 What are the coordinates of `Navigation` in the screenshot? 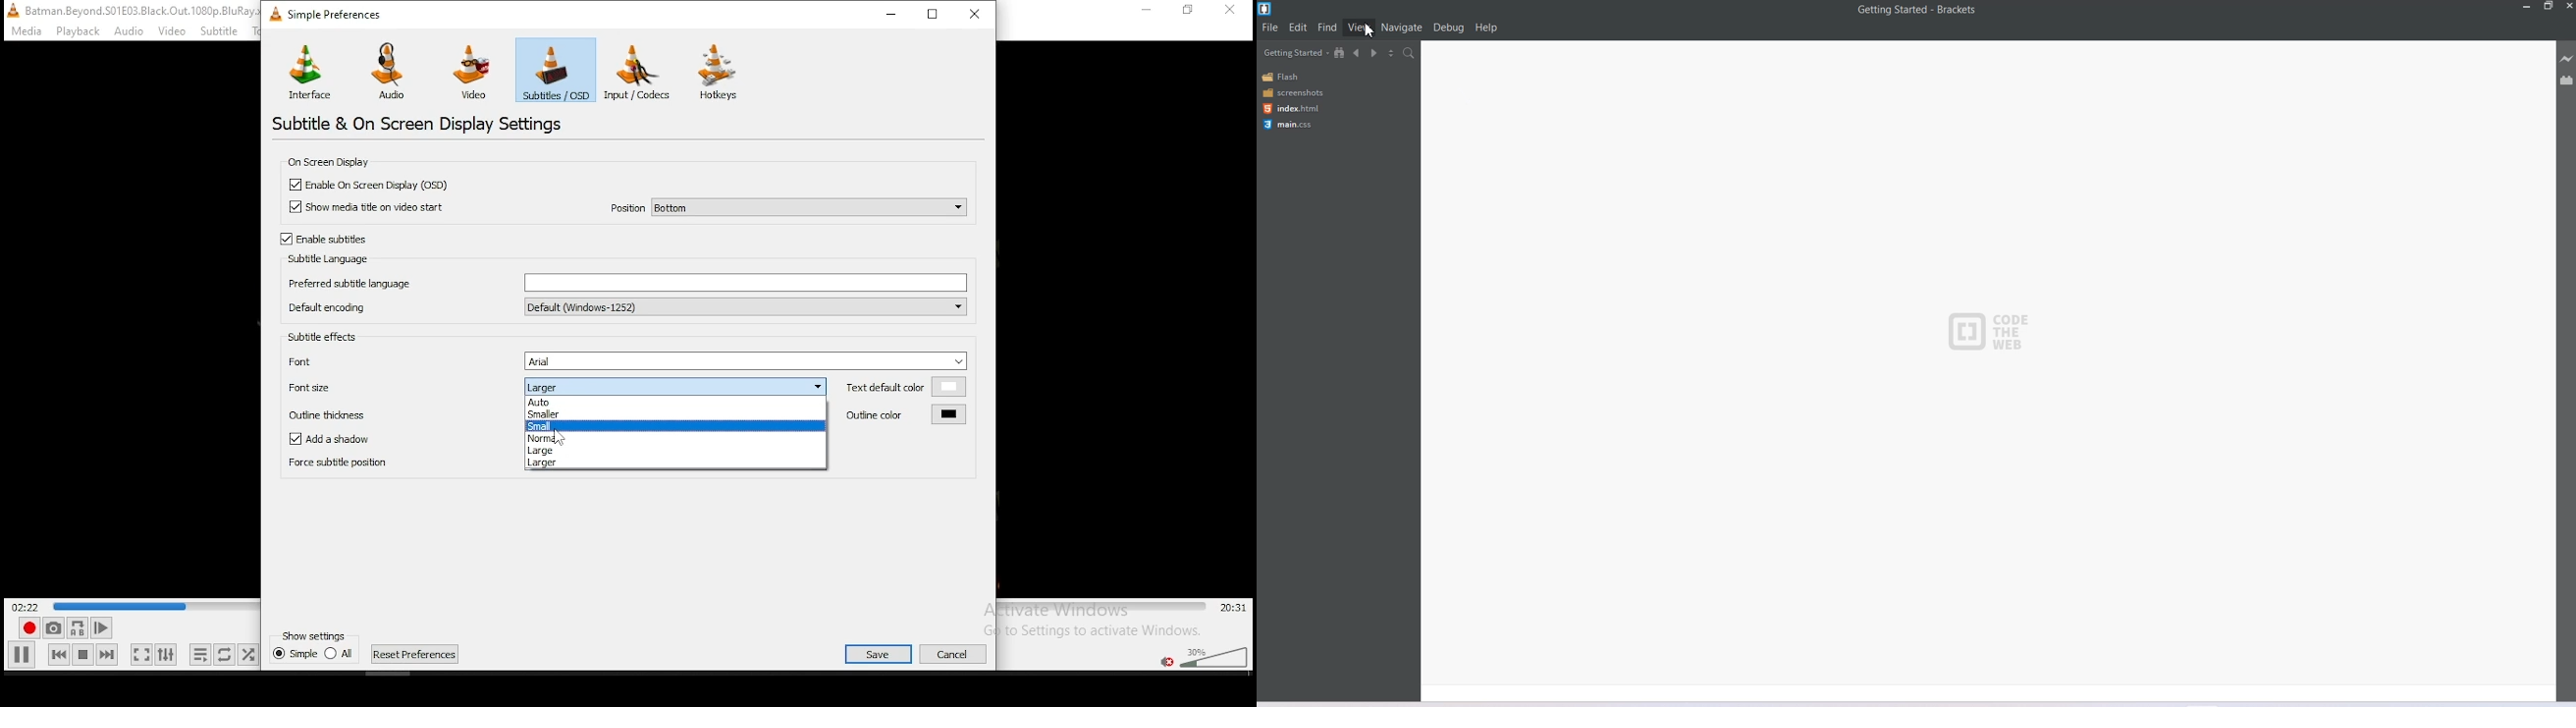 It's located at (1402, 27).